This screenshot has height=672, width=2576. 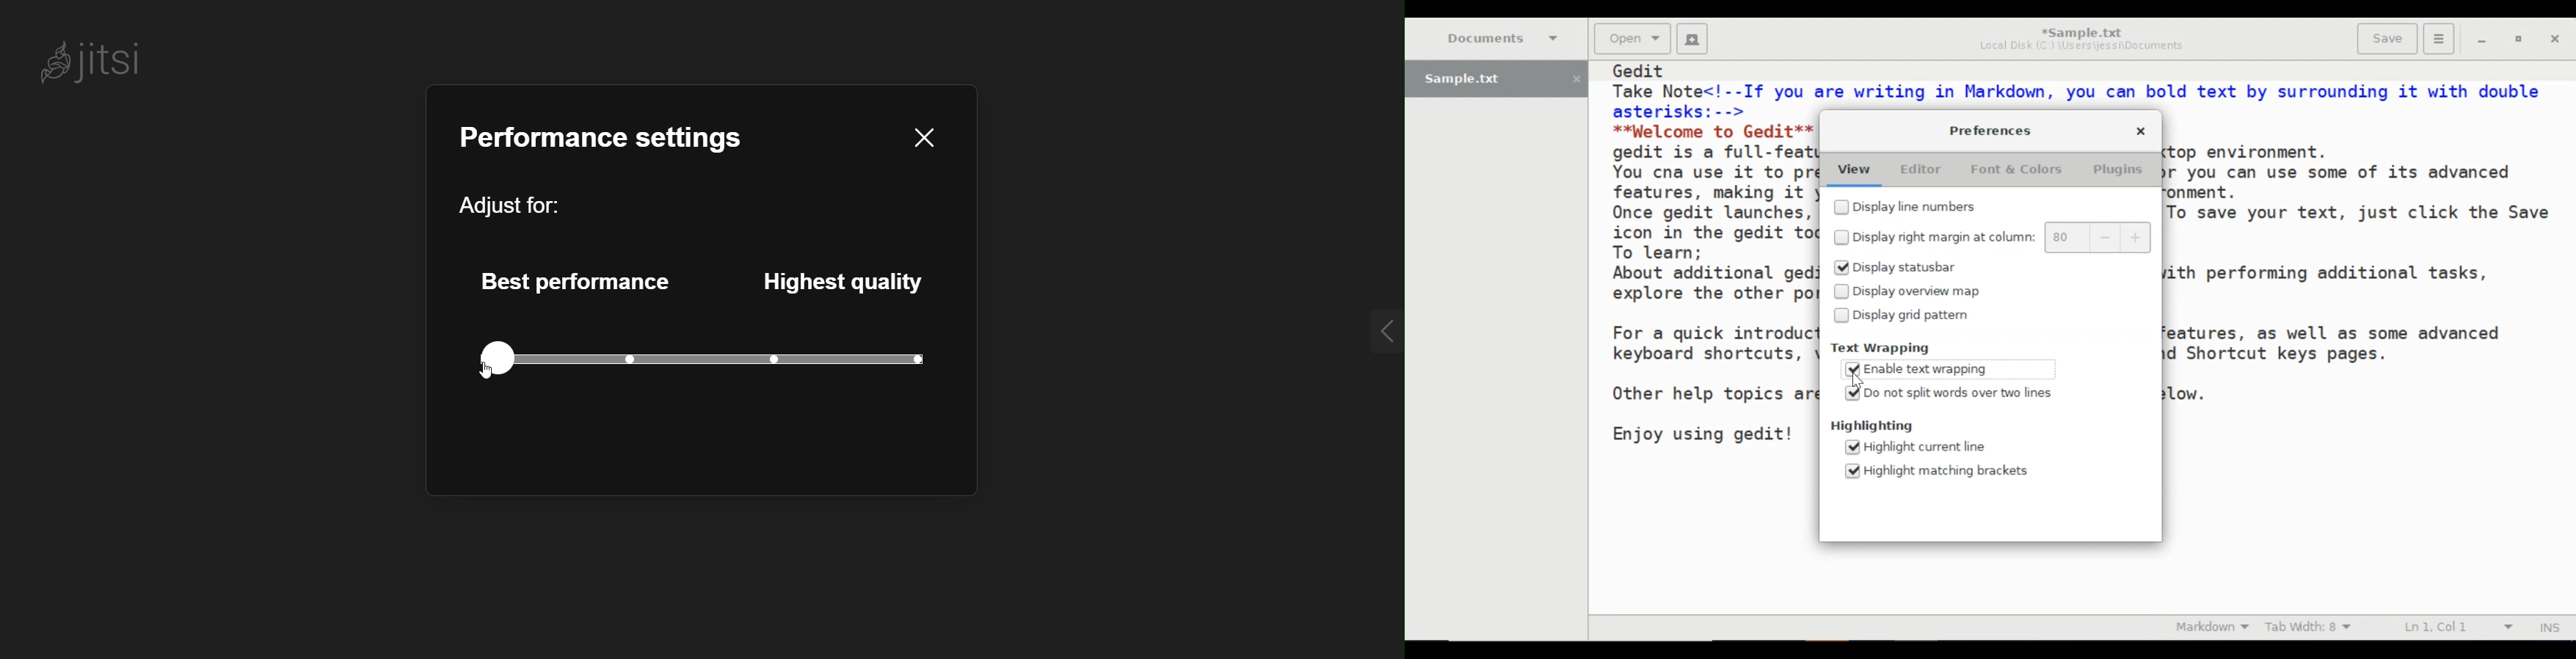 What do you see at coordinates (702, 357) in the screenshot?
I see `quality level` at bounding box center [702, 357].